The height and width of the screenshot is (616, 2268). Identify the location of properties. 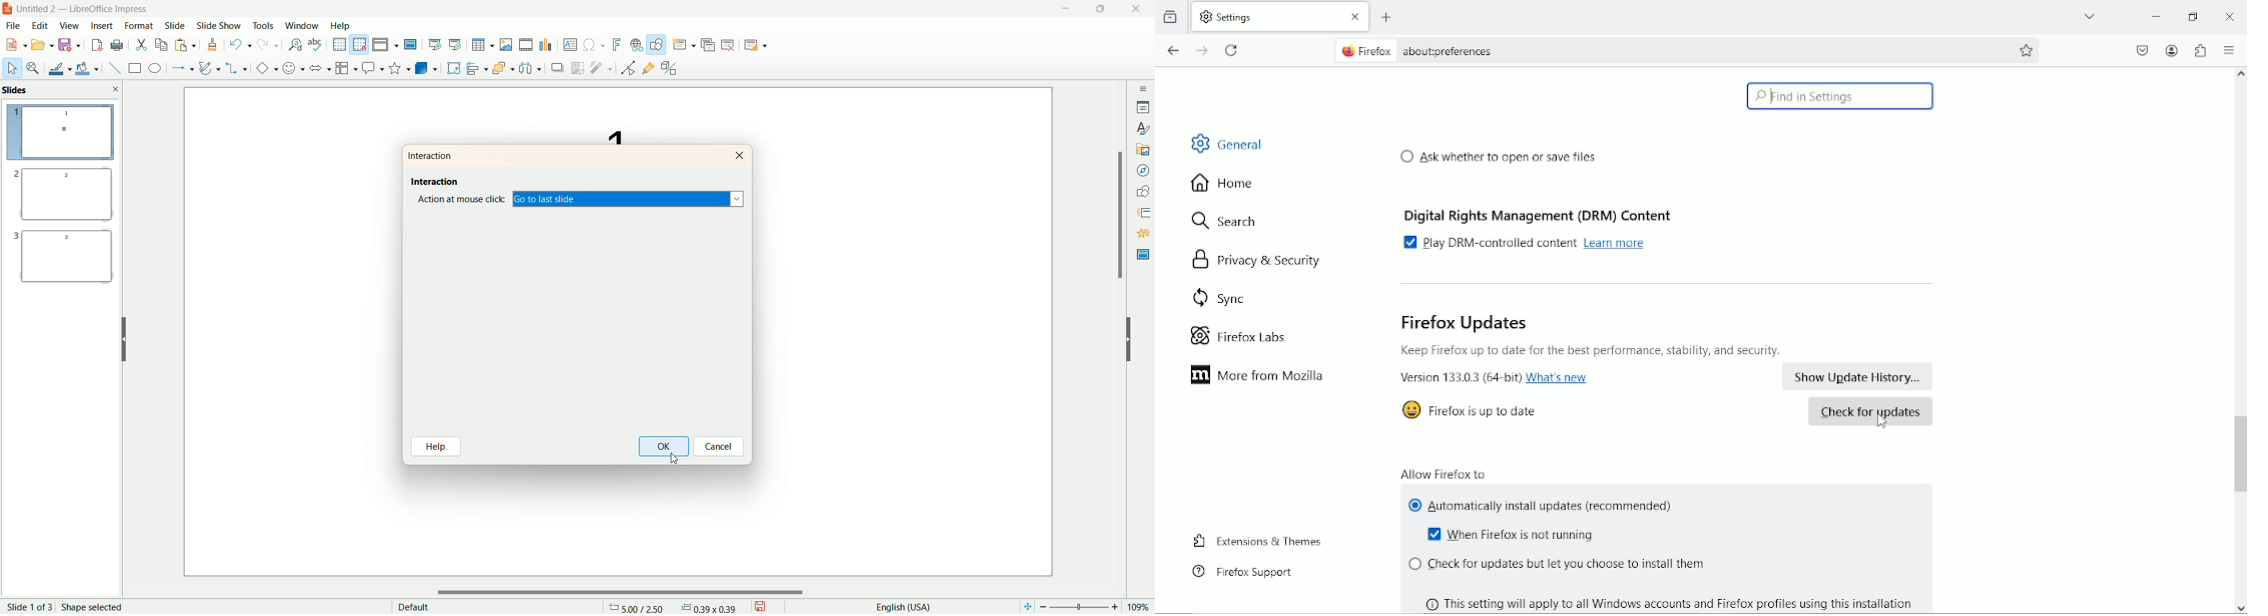
(1144, 106).